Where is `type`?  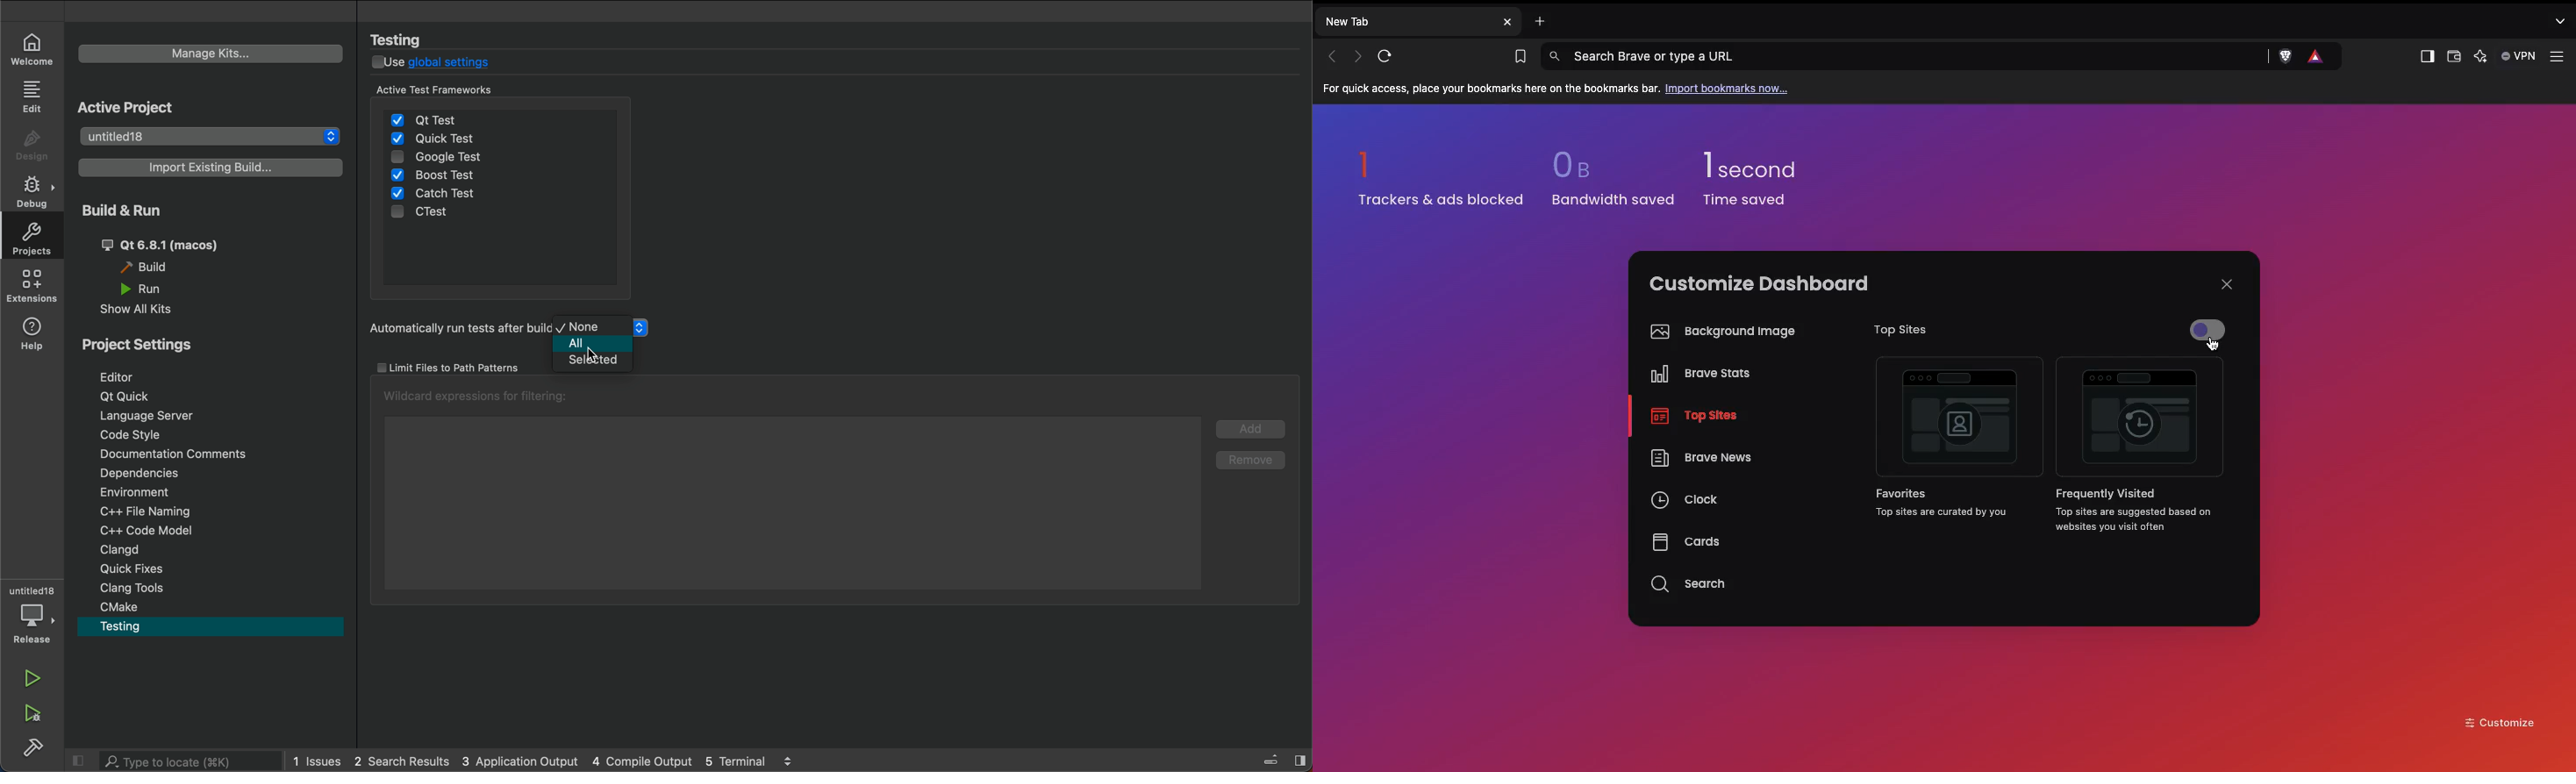 type is located at coordinates (172, 761).